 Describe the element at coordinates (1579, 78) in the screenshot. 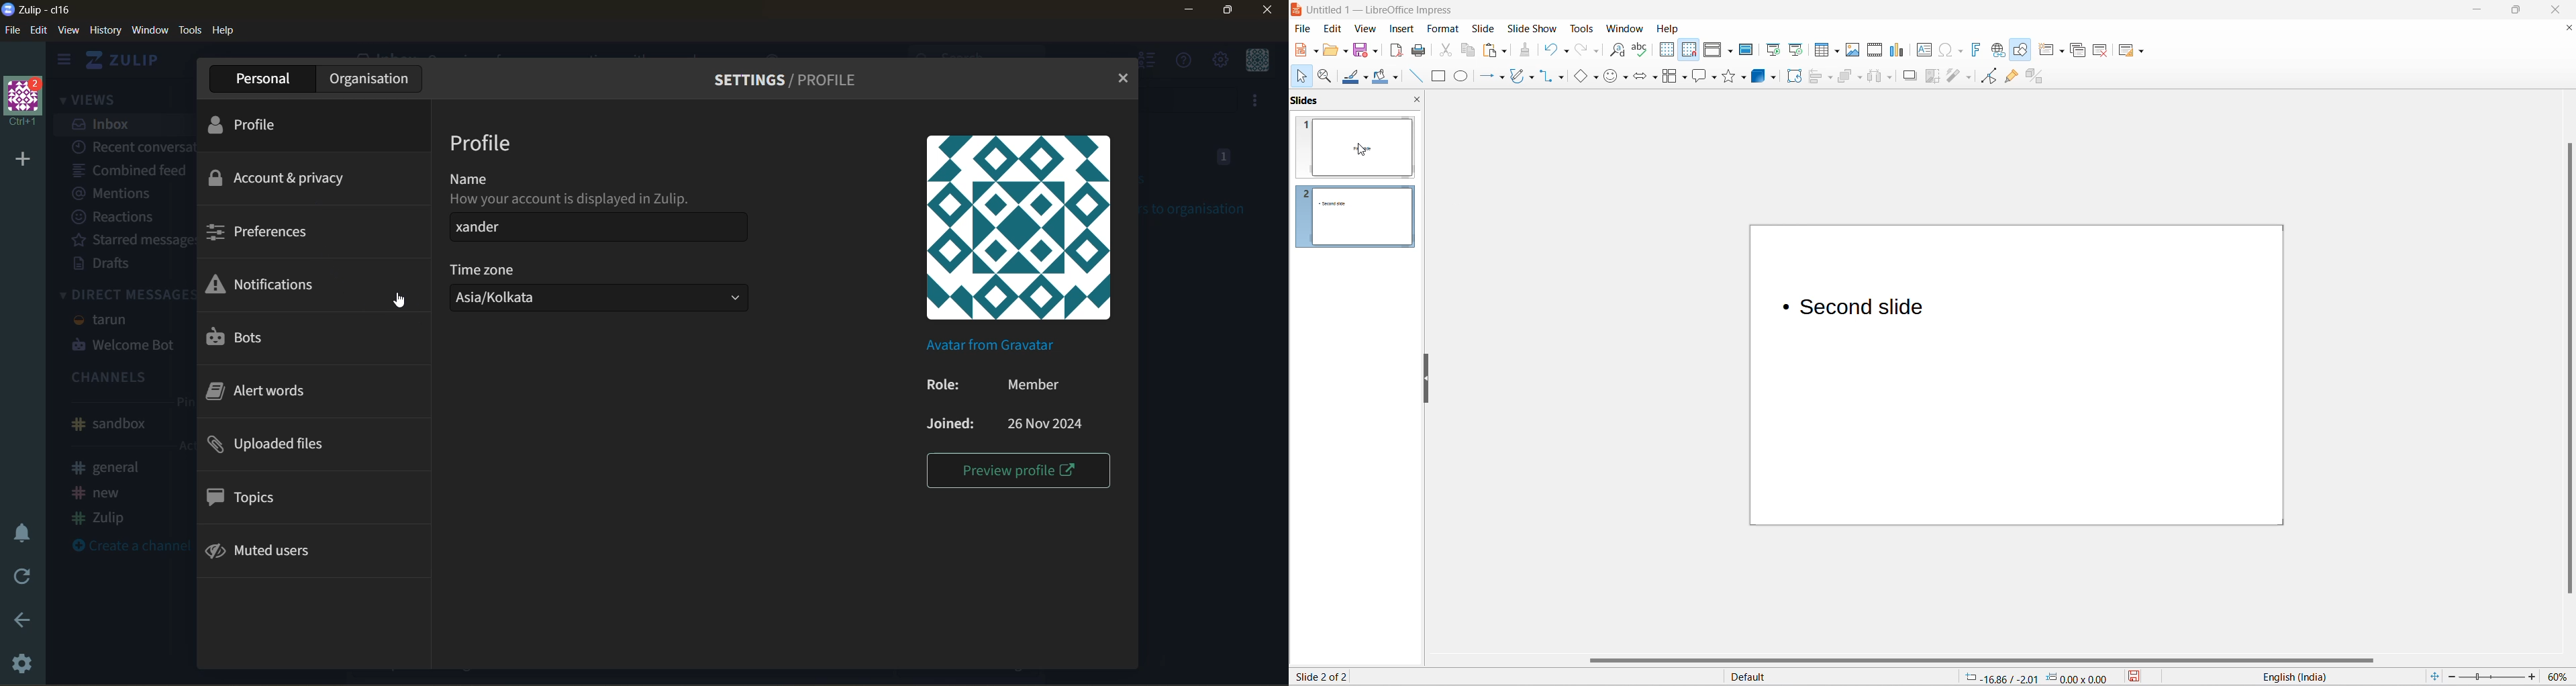

I see `basic shapes` at that location.